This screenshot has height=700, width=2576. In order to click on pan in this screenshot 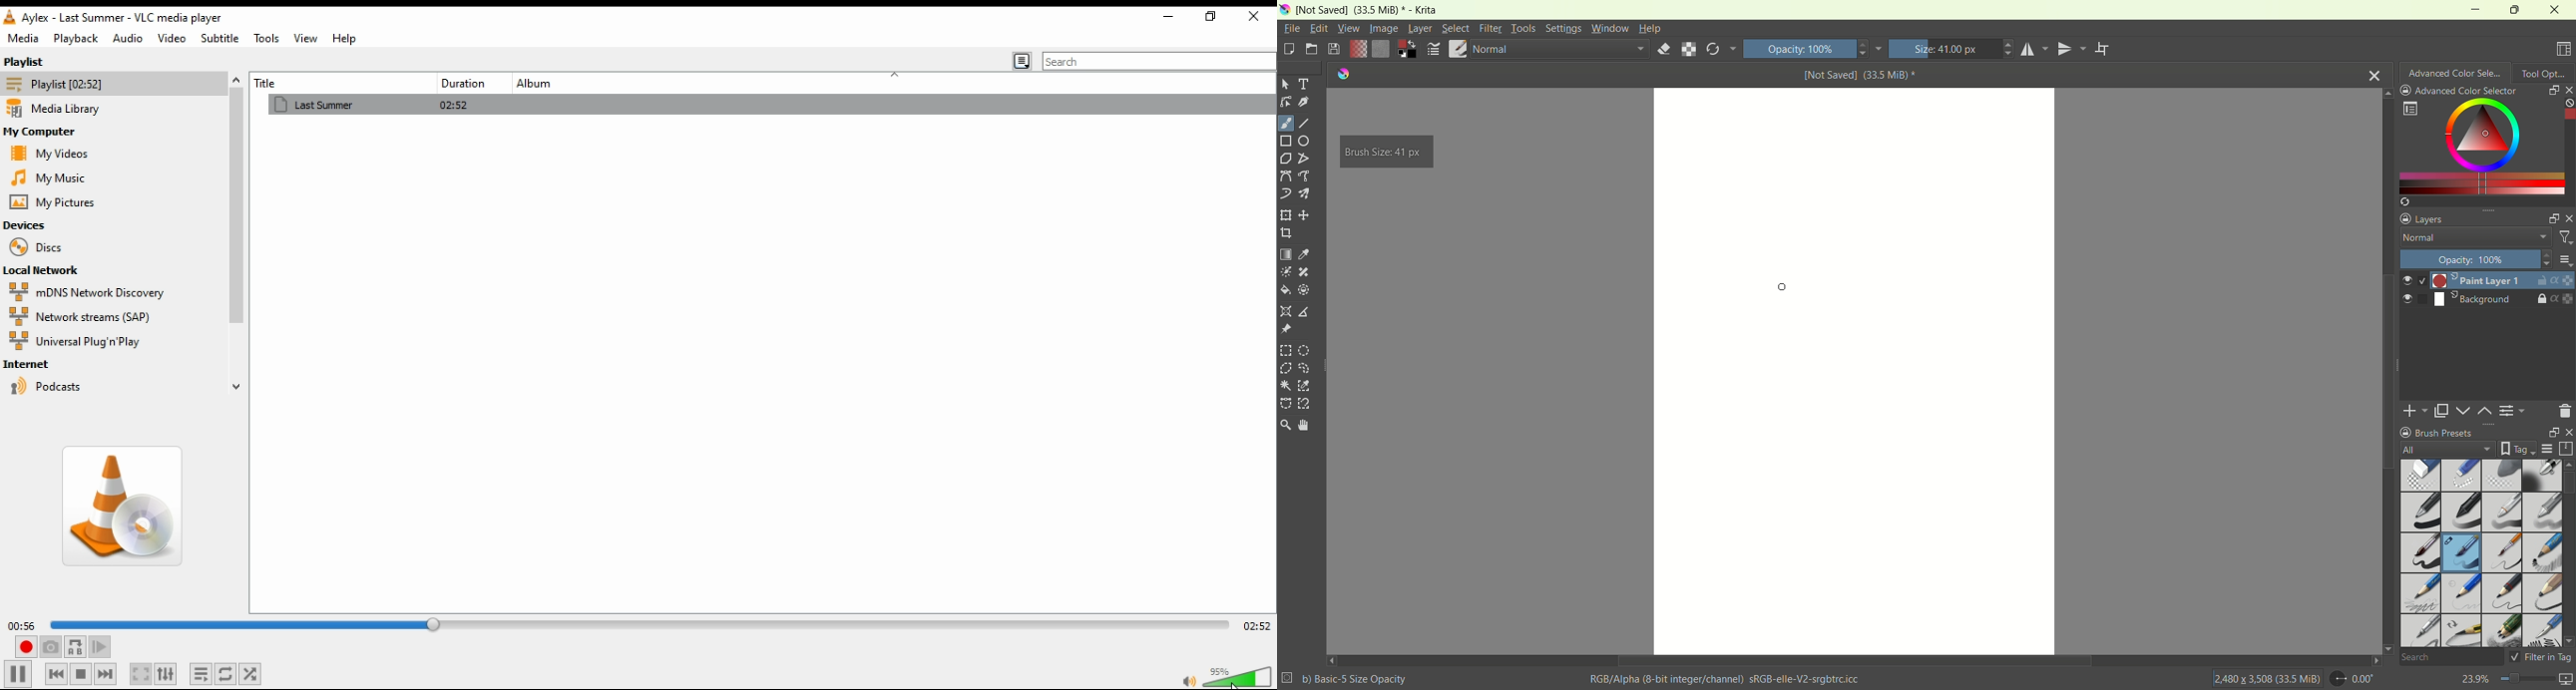, I will do `click(1302, 424)`.